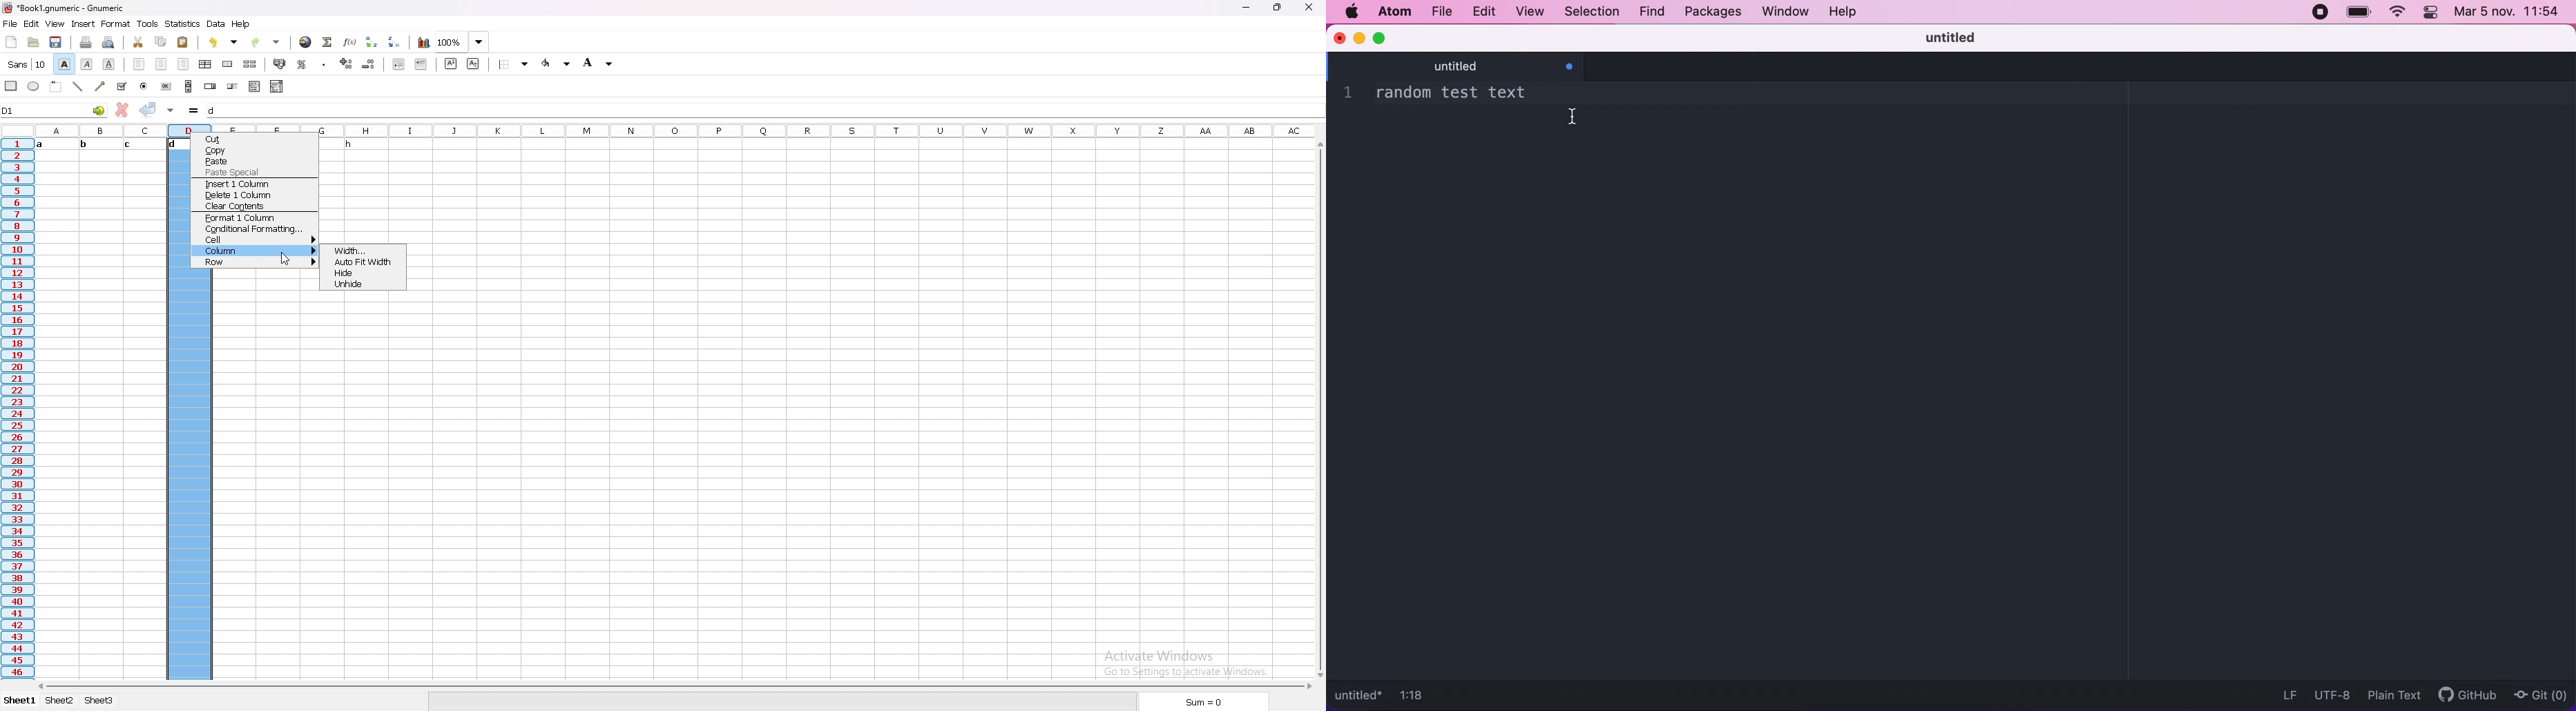  Describe the element at coordinates (1382, 37) in the screenshot. I see `maximize` at that location.